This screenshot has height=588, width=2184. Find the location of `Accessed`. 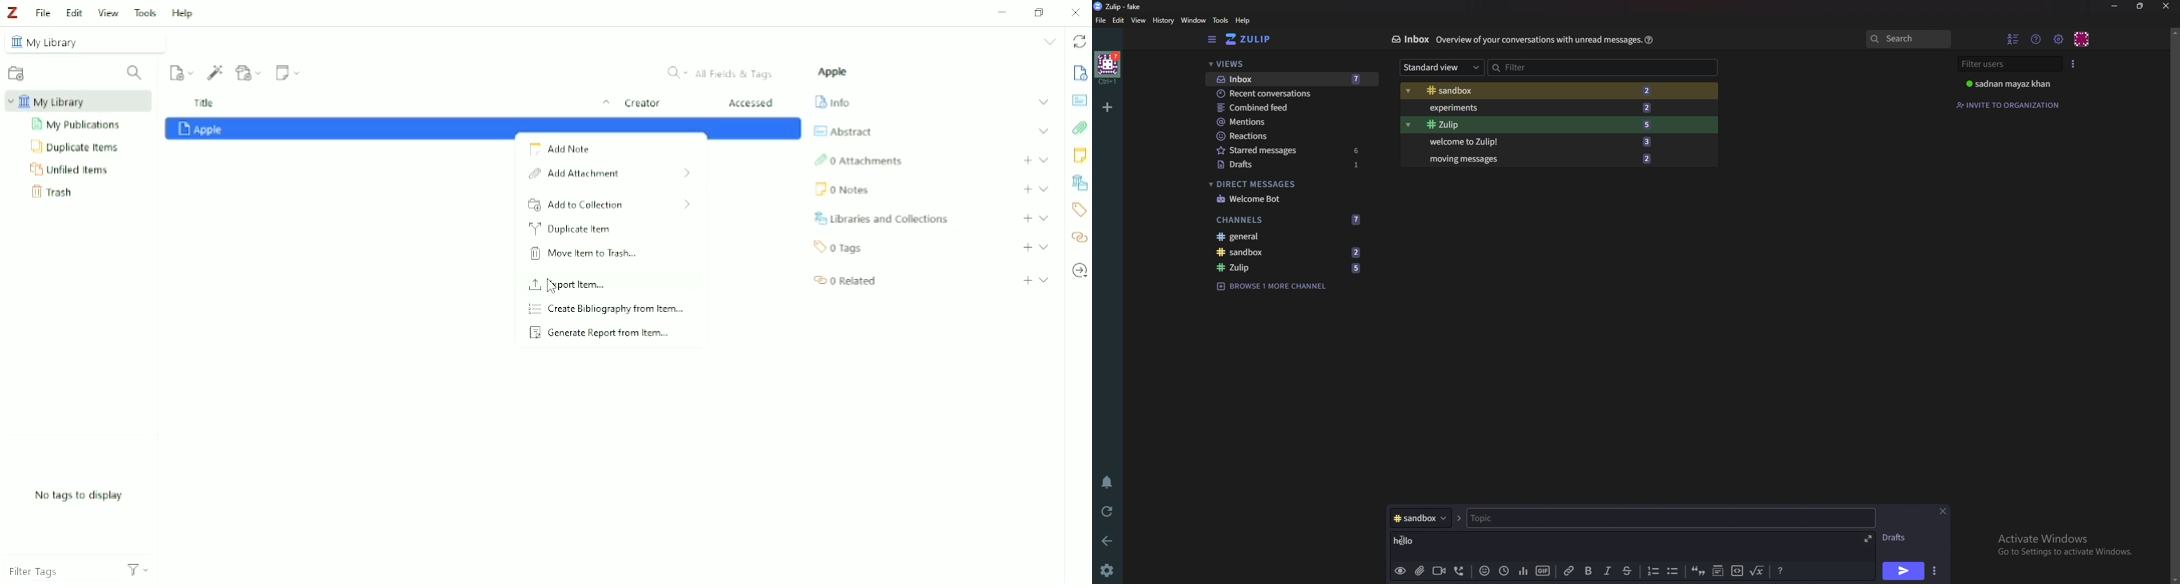

Accessed is located at coordinates (753, 104).